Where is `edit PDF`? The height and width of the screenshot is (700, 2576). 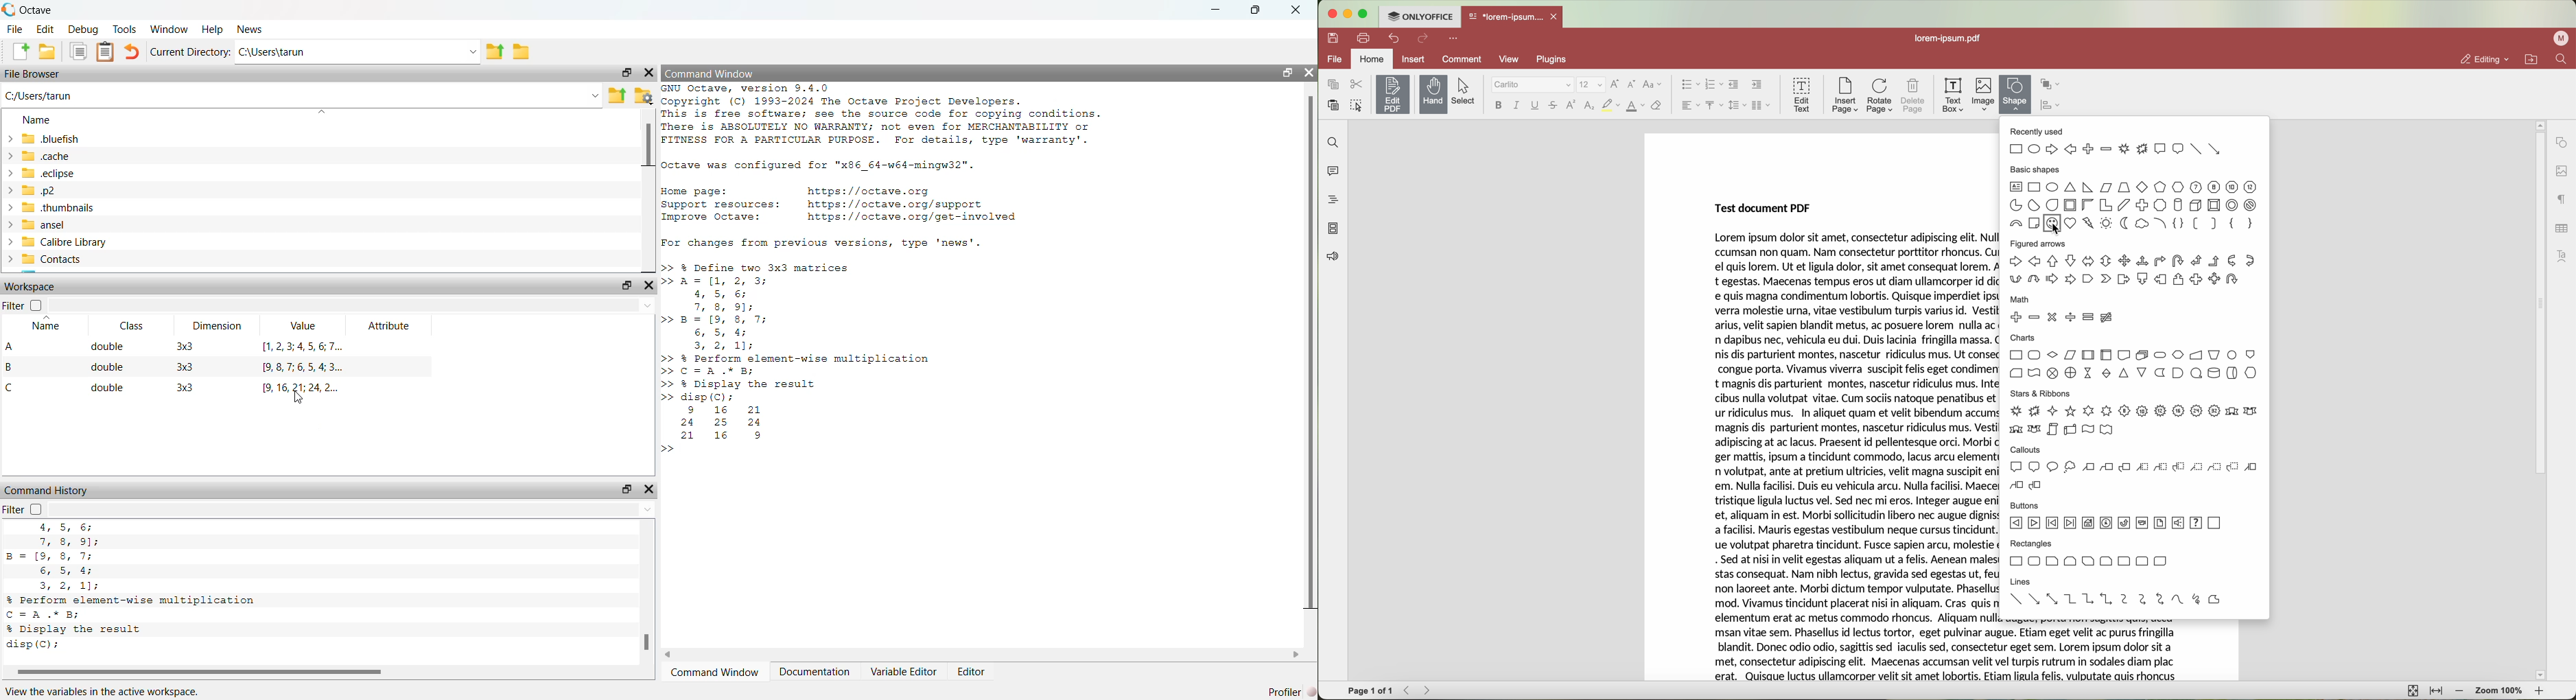
edit PDF is located at coordinates (1395, 93).